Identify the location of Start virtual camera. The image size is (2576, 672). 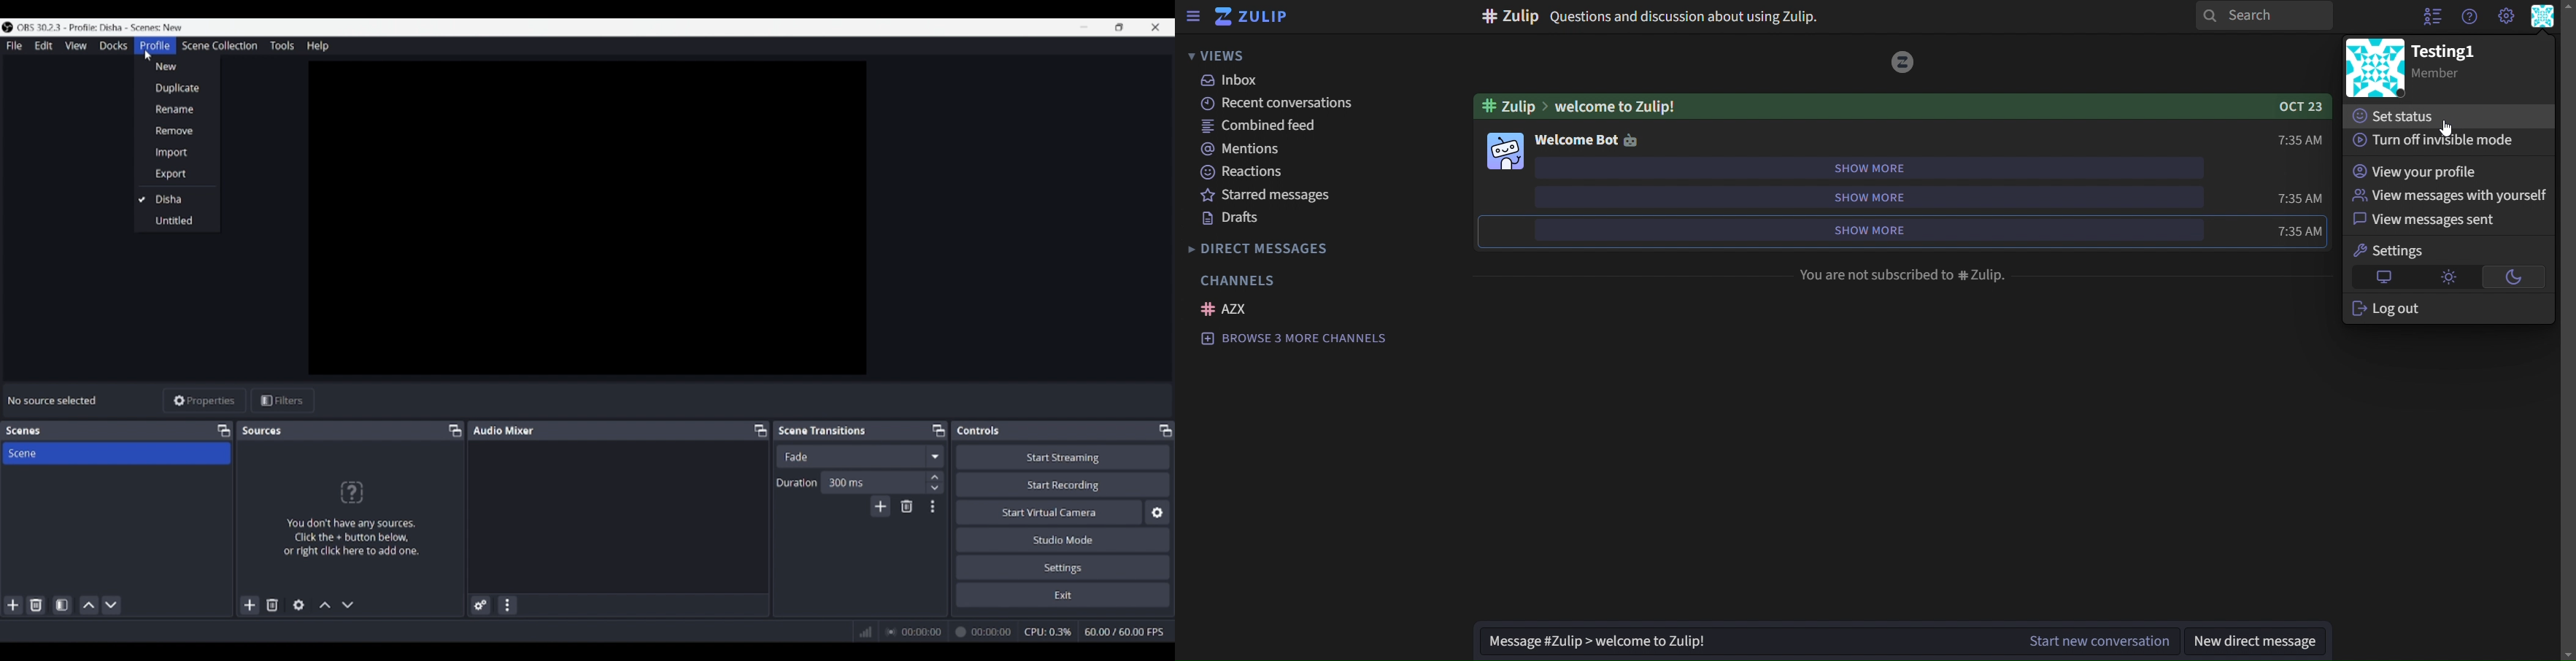
(1049, 512).